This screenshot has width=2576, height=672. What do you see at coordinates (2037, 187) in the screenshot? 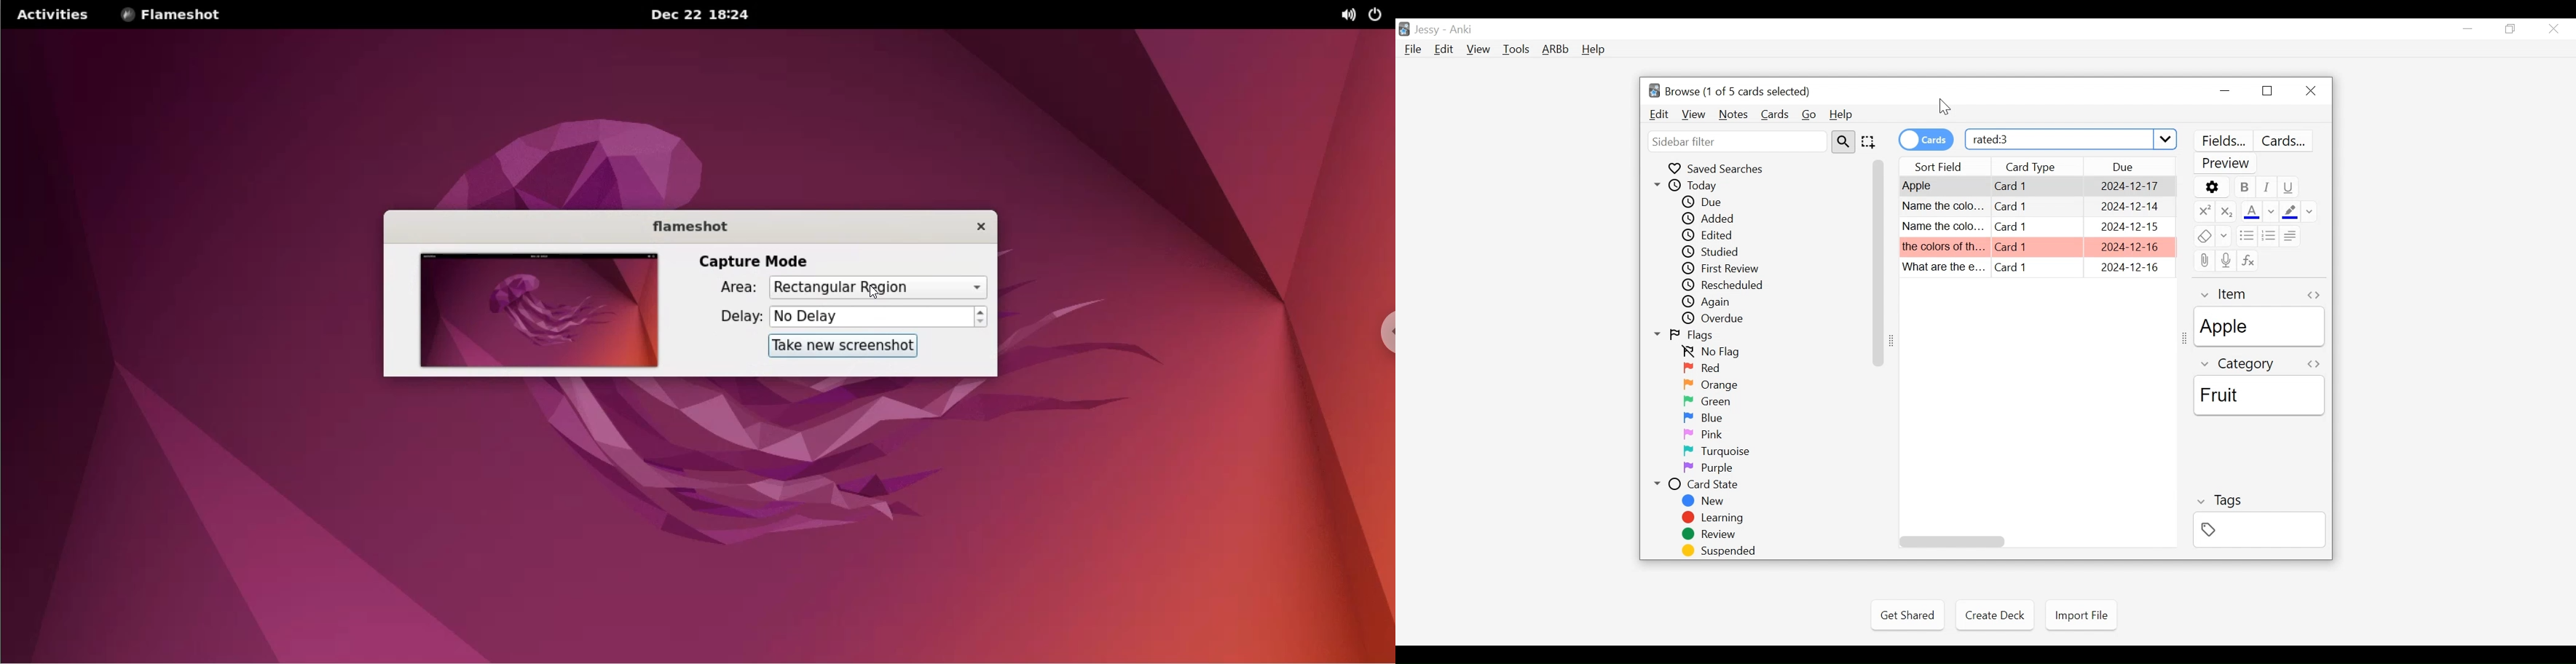
I see `Card Type` at bounding box center [2037, 187].